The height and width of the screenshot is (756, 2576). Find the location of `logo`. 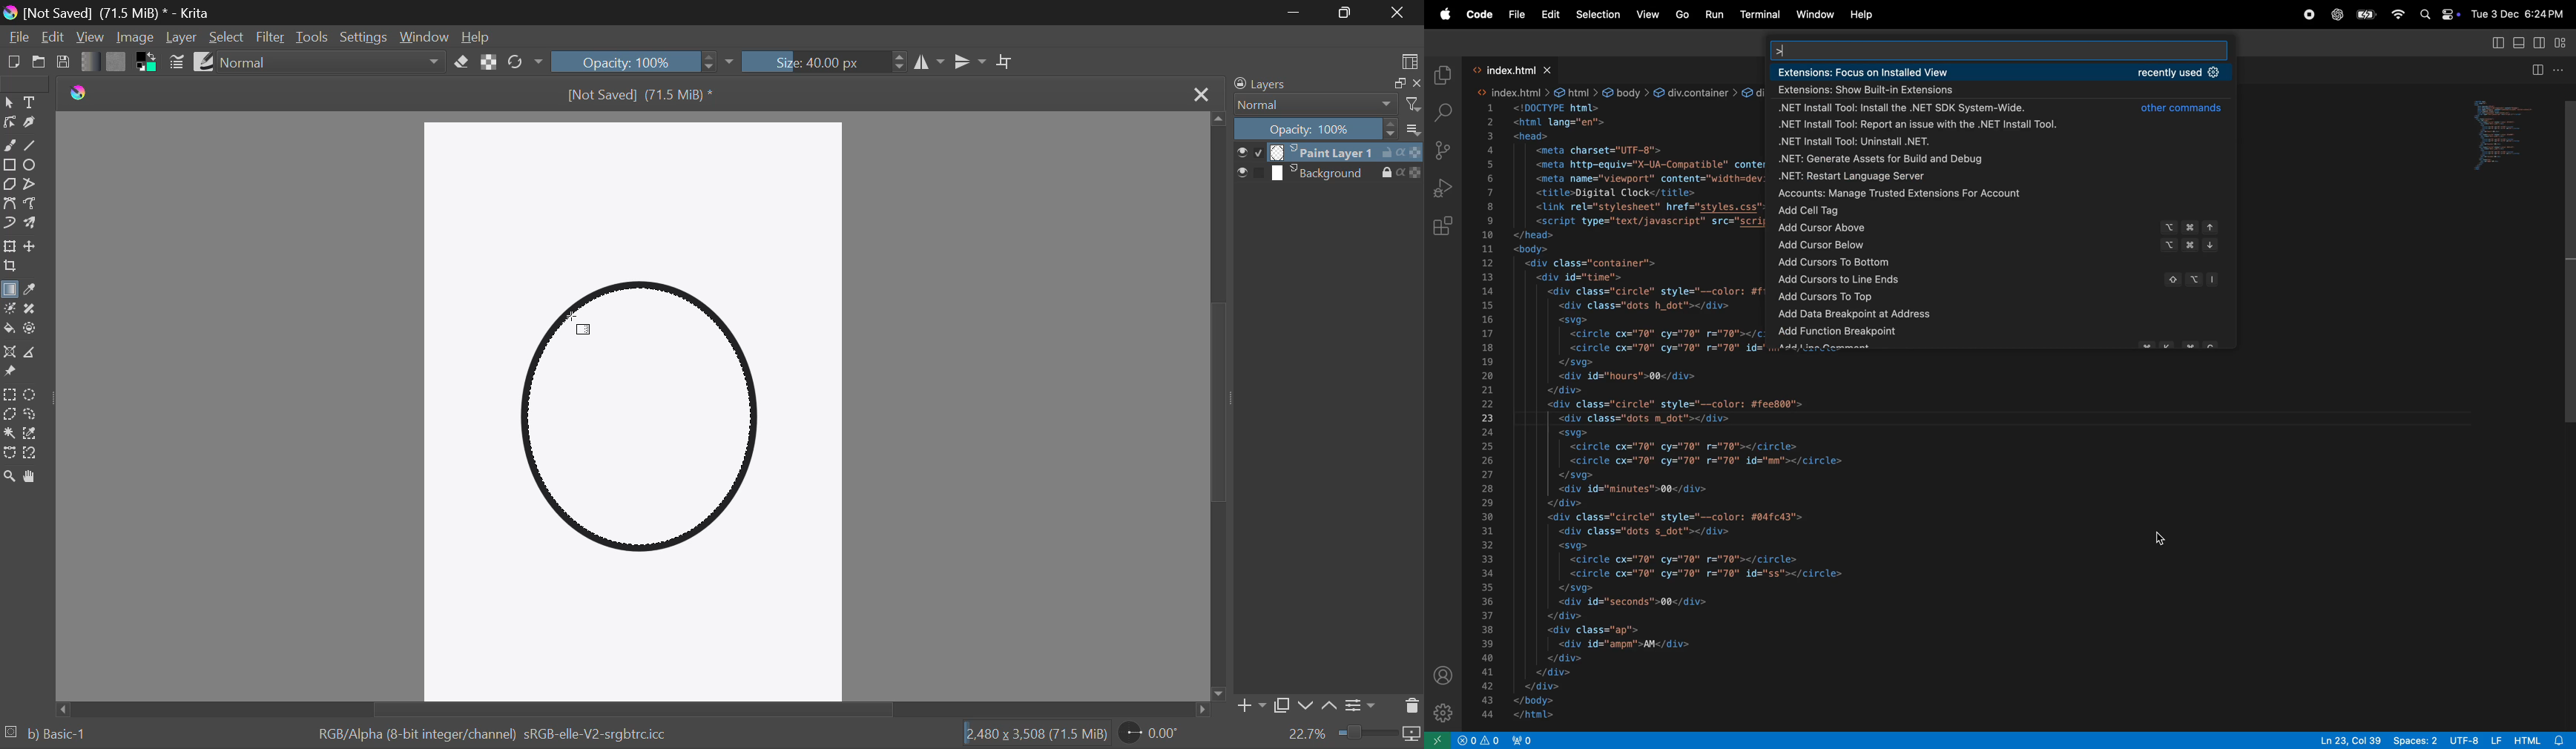

logo is located at coordinates (78, 95).